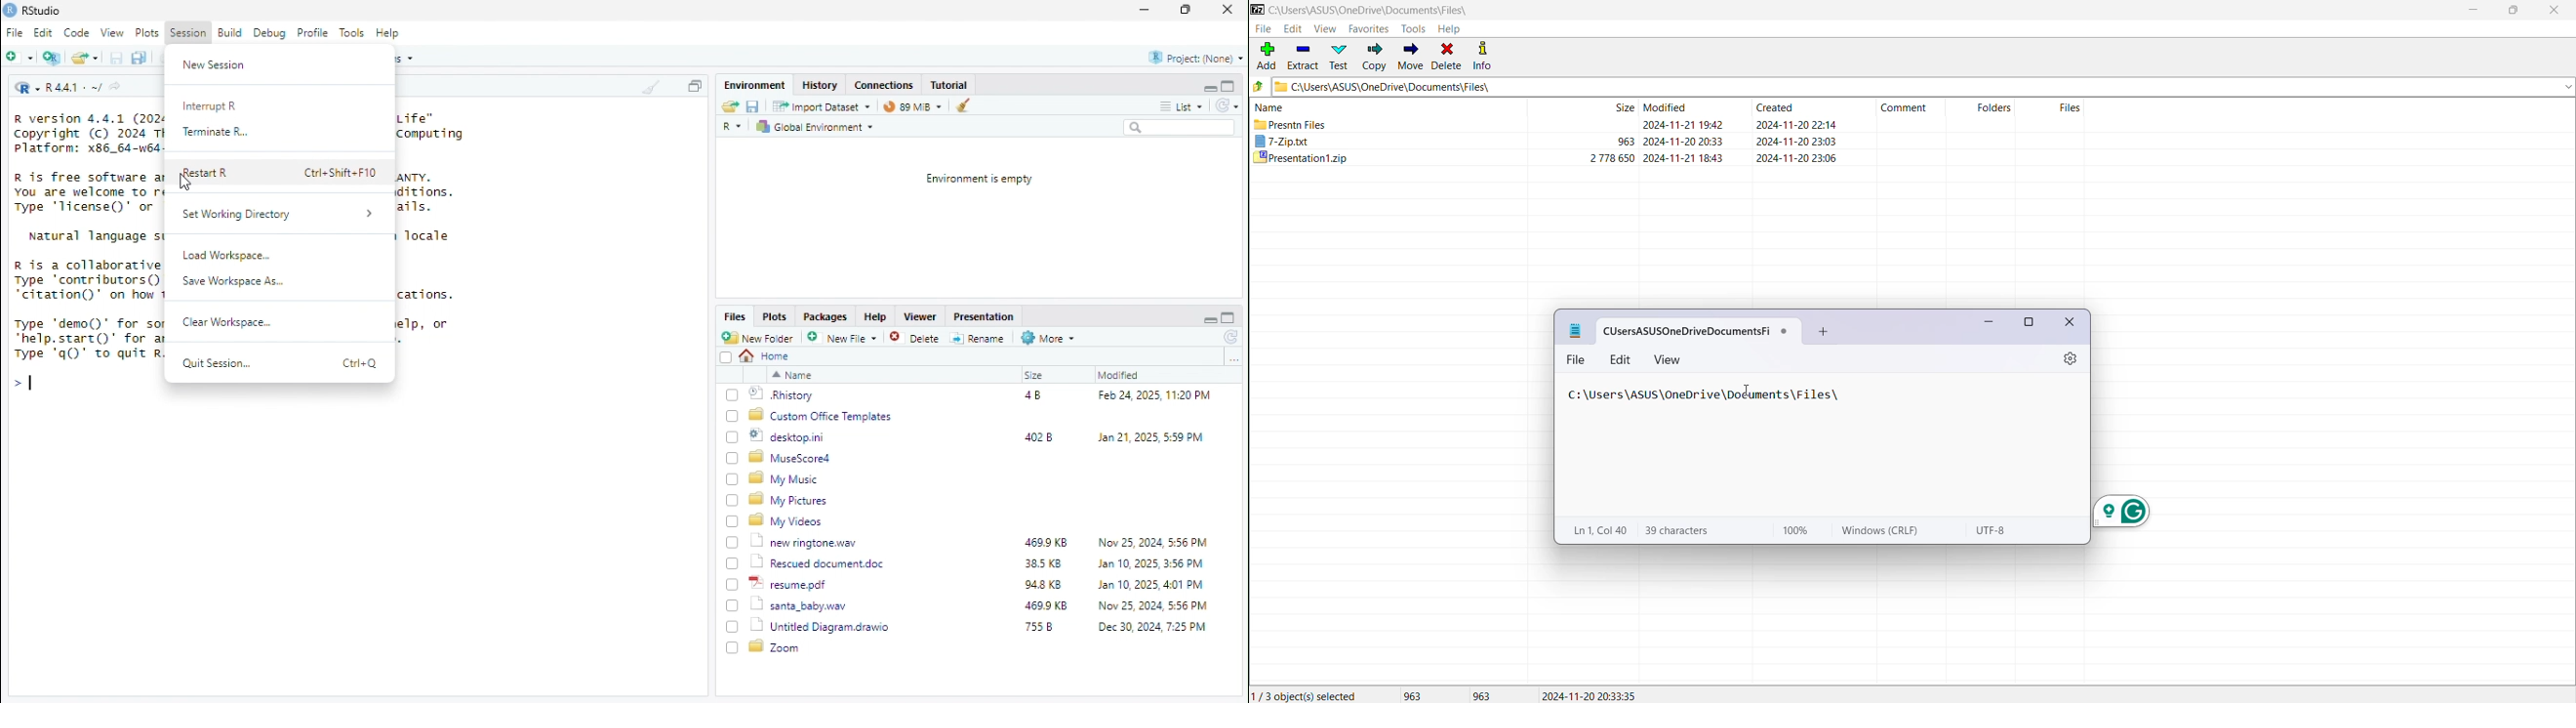  What do you see at coordinates (790, 458) in the screenshot?
I see `MuseScored` at bounding box center [790, 458].